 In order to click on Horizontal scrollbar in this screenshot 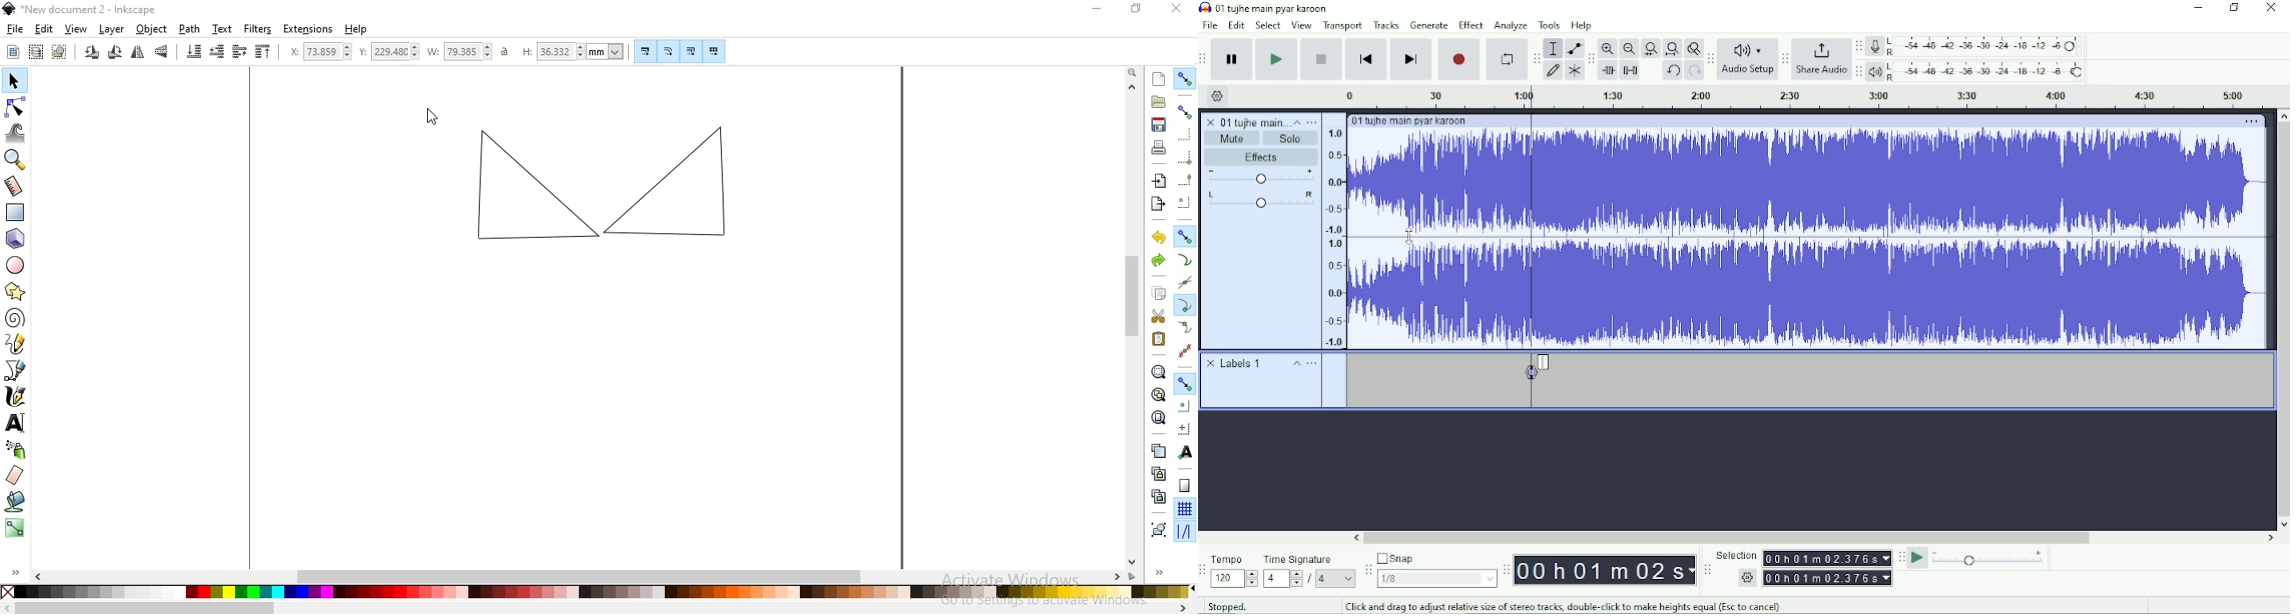, I will do `click(1732, 537)`.